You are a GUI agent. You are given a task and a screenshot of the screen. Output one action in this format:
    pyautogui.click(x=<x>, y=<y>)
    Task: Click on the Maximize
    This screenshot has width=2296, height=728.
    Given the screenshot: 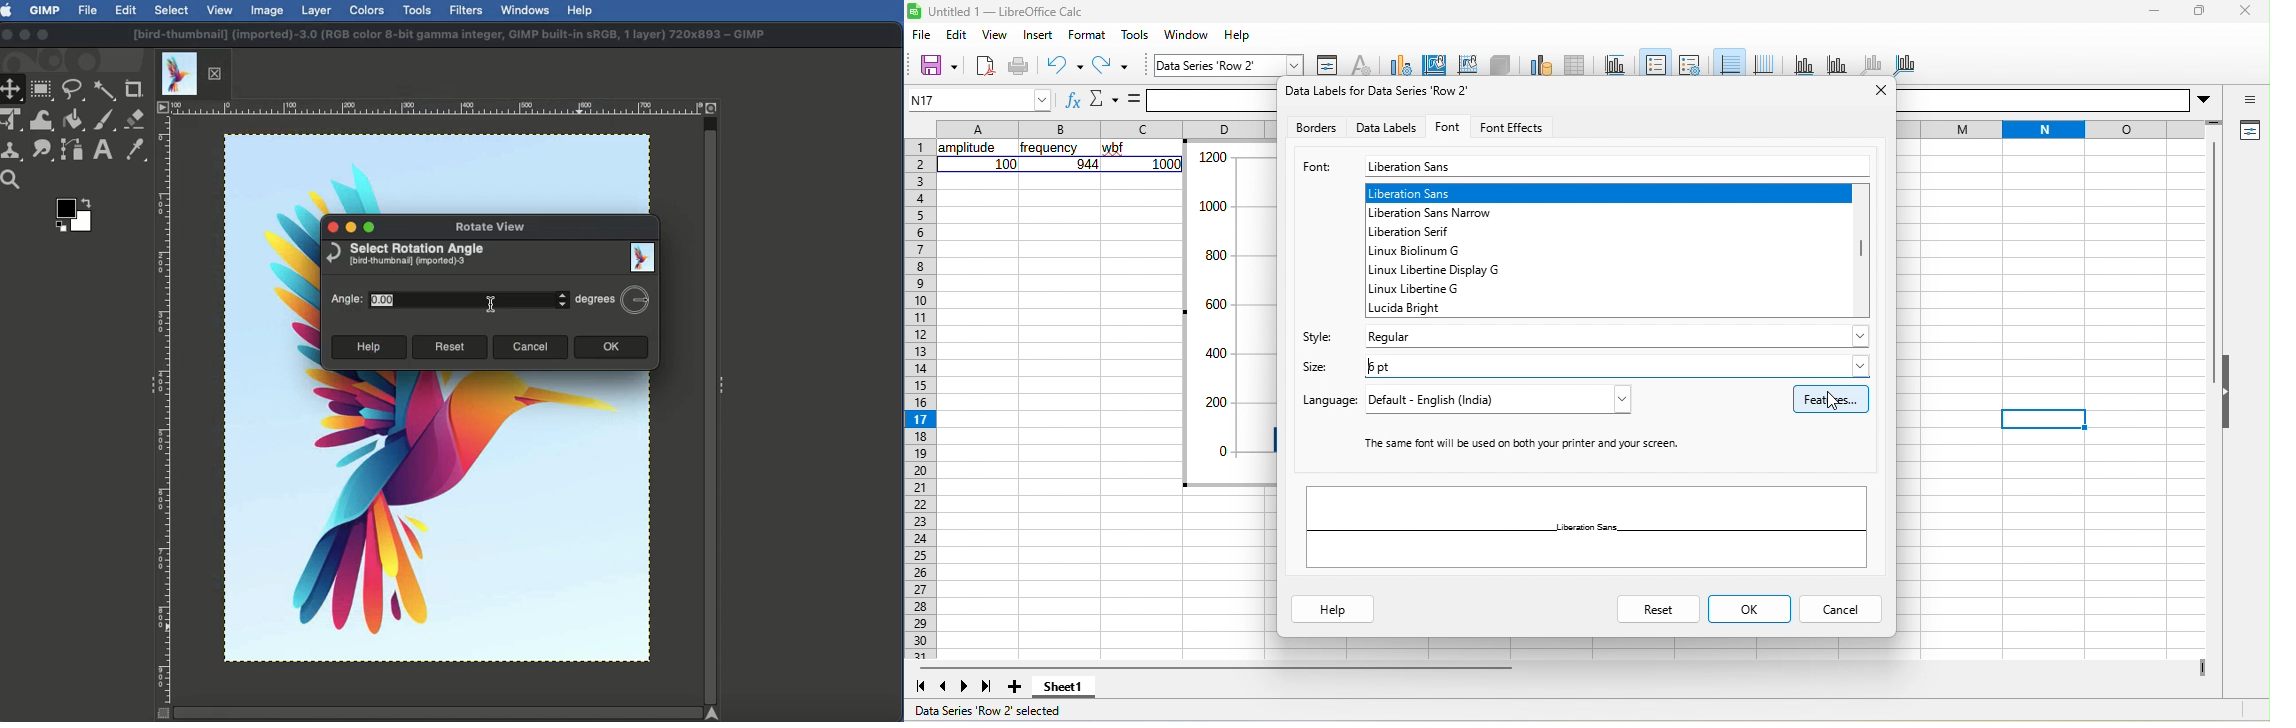 What is the action you would take?
    pyautogui.click(x=373, y=226)
    